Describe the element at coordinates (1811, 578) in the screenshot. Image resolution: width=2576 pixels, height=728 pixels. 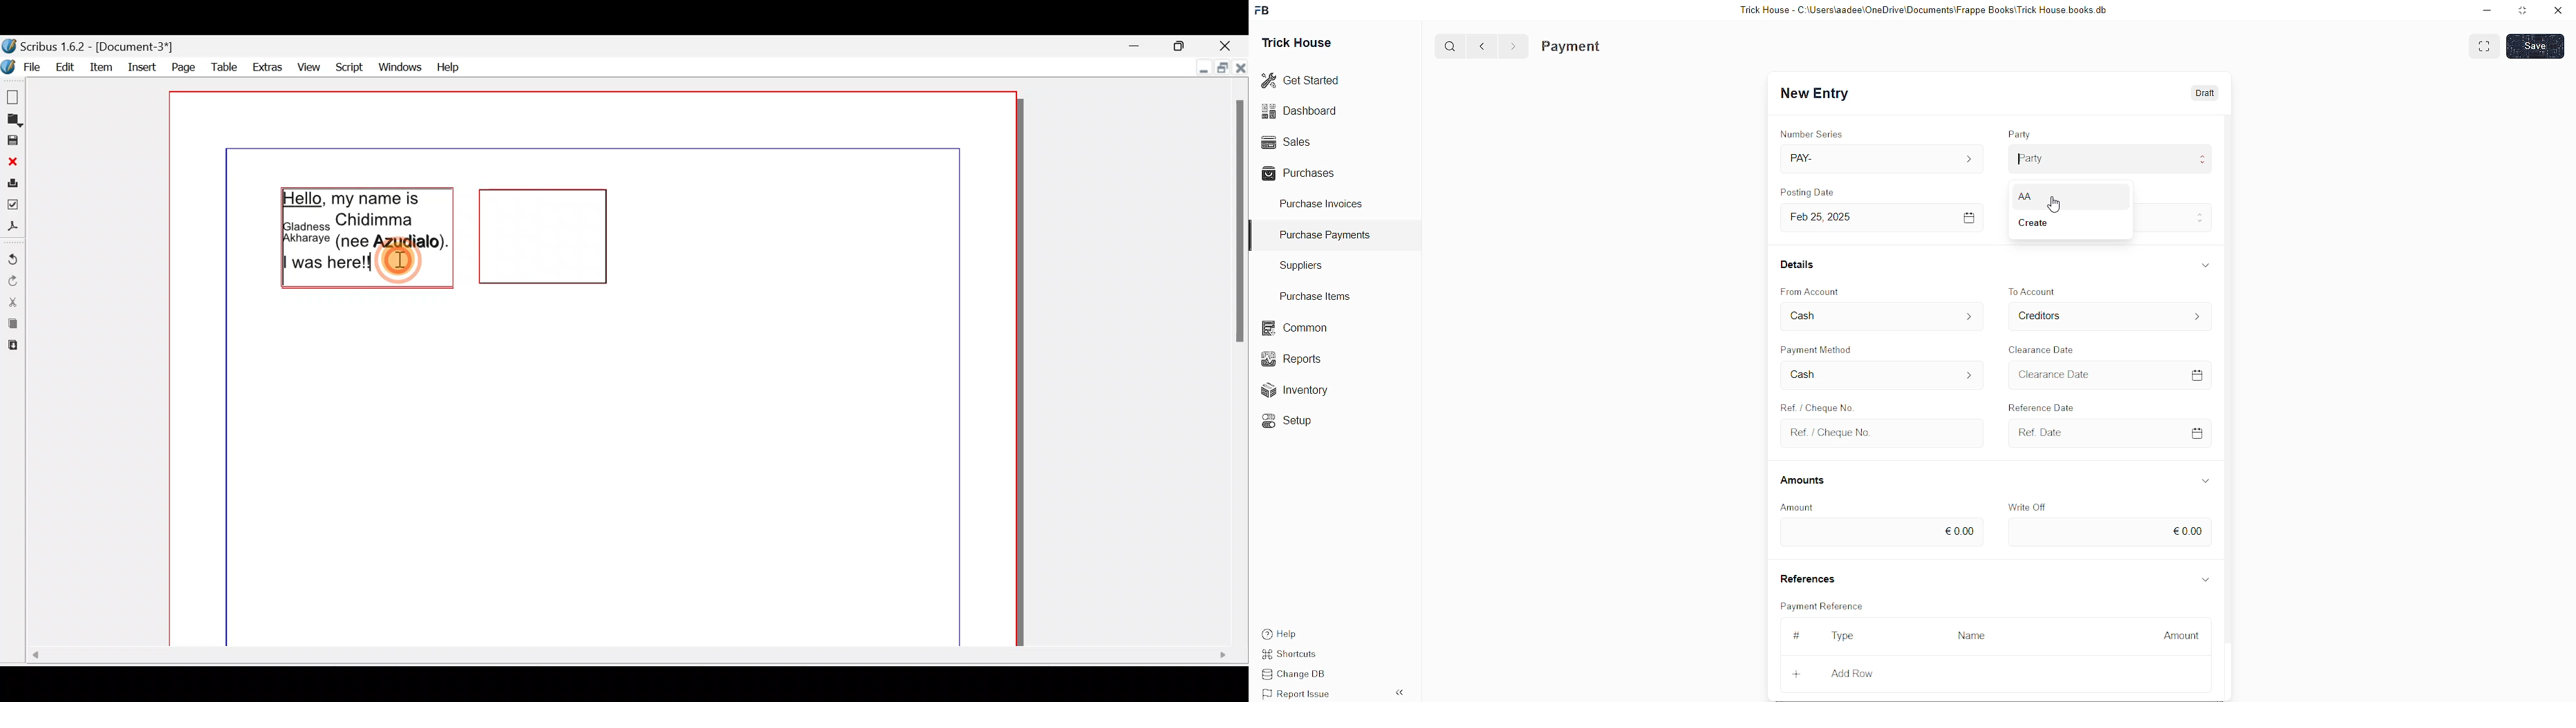
I see `References` at that location.